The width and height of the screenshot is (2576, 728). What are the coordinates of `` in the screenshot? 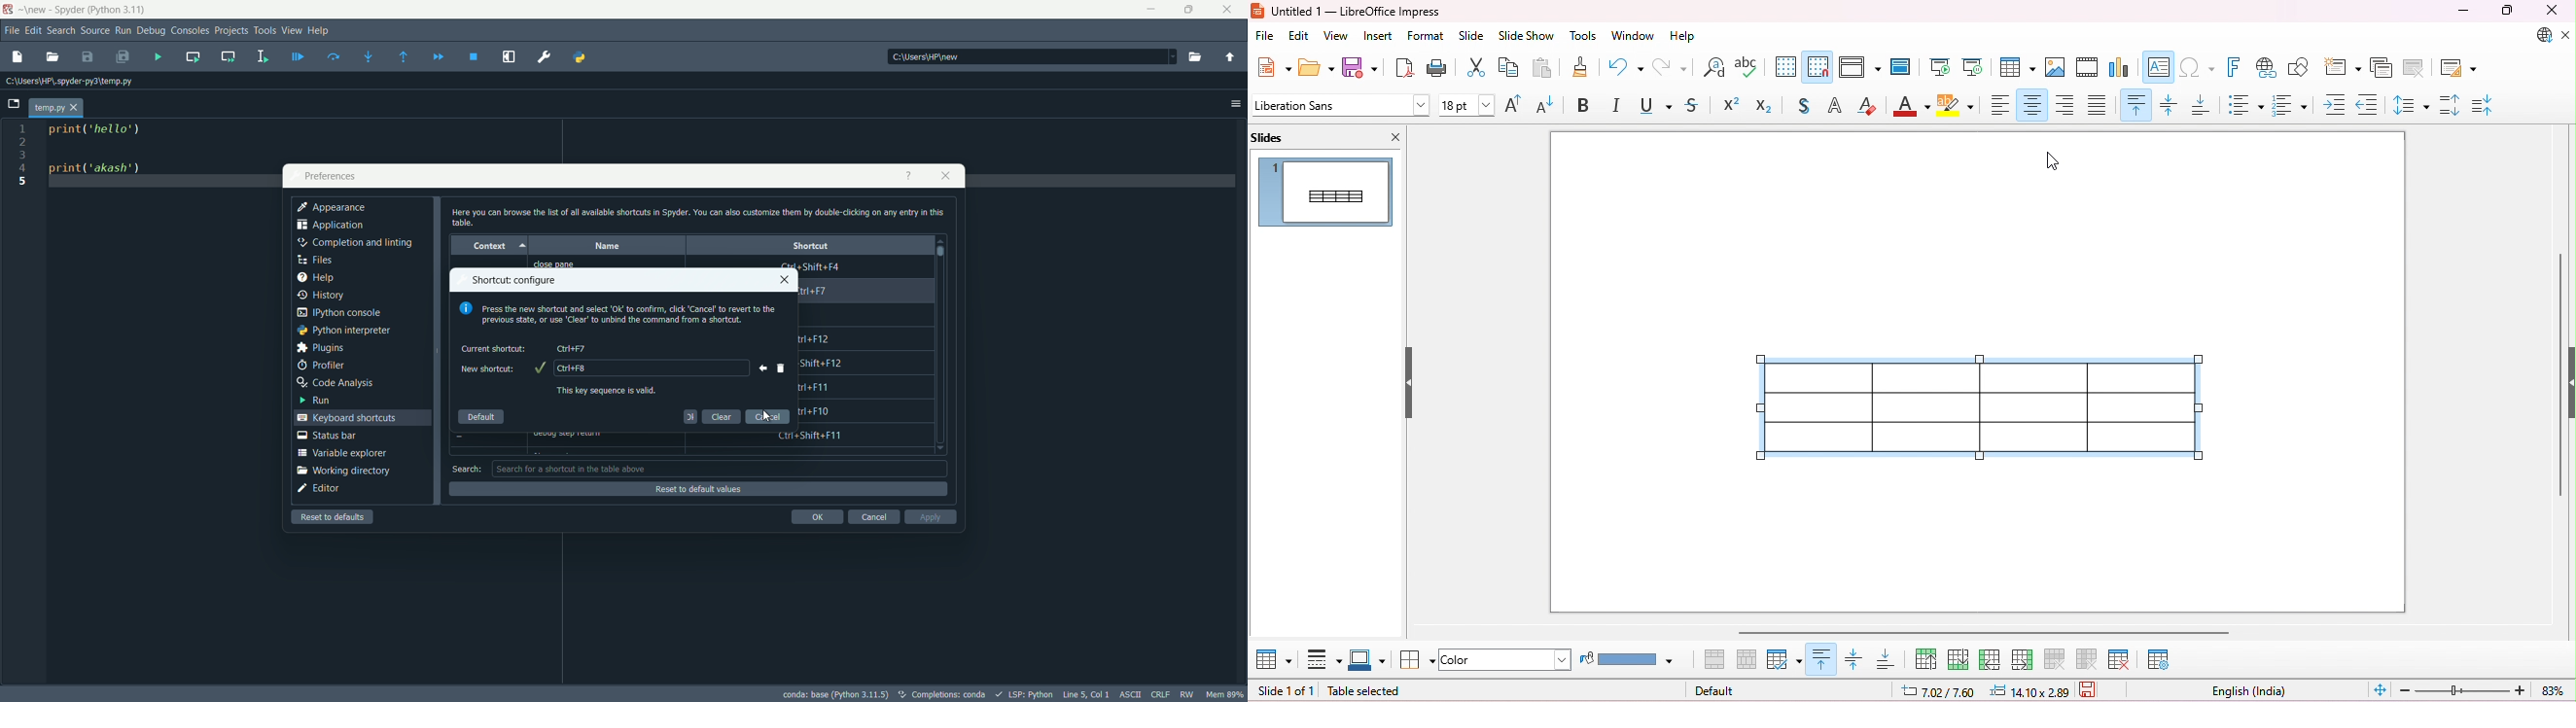 It's located at (354, 243).